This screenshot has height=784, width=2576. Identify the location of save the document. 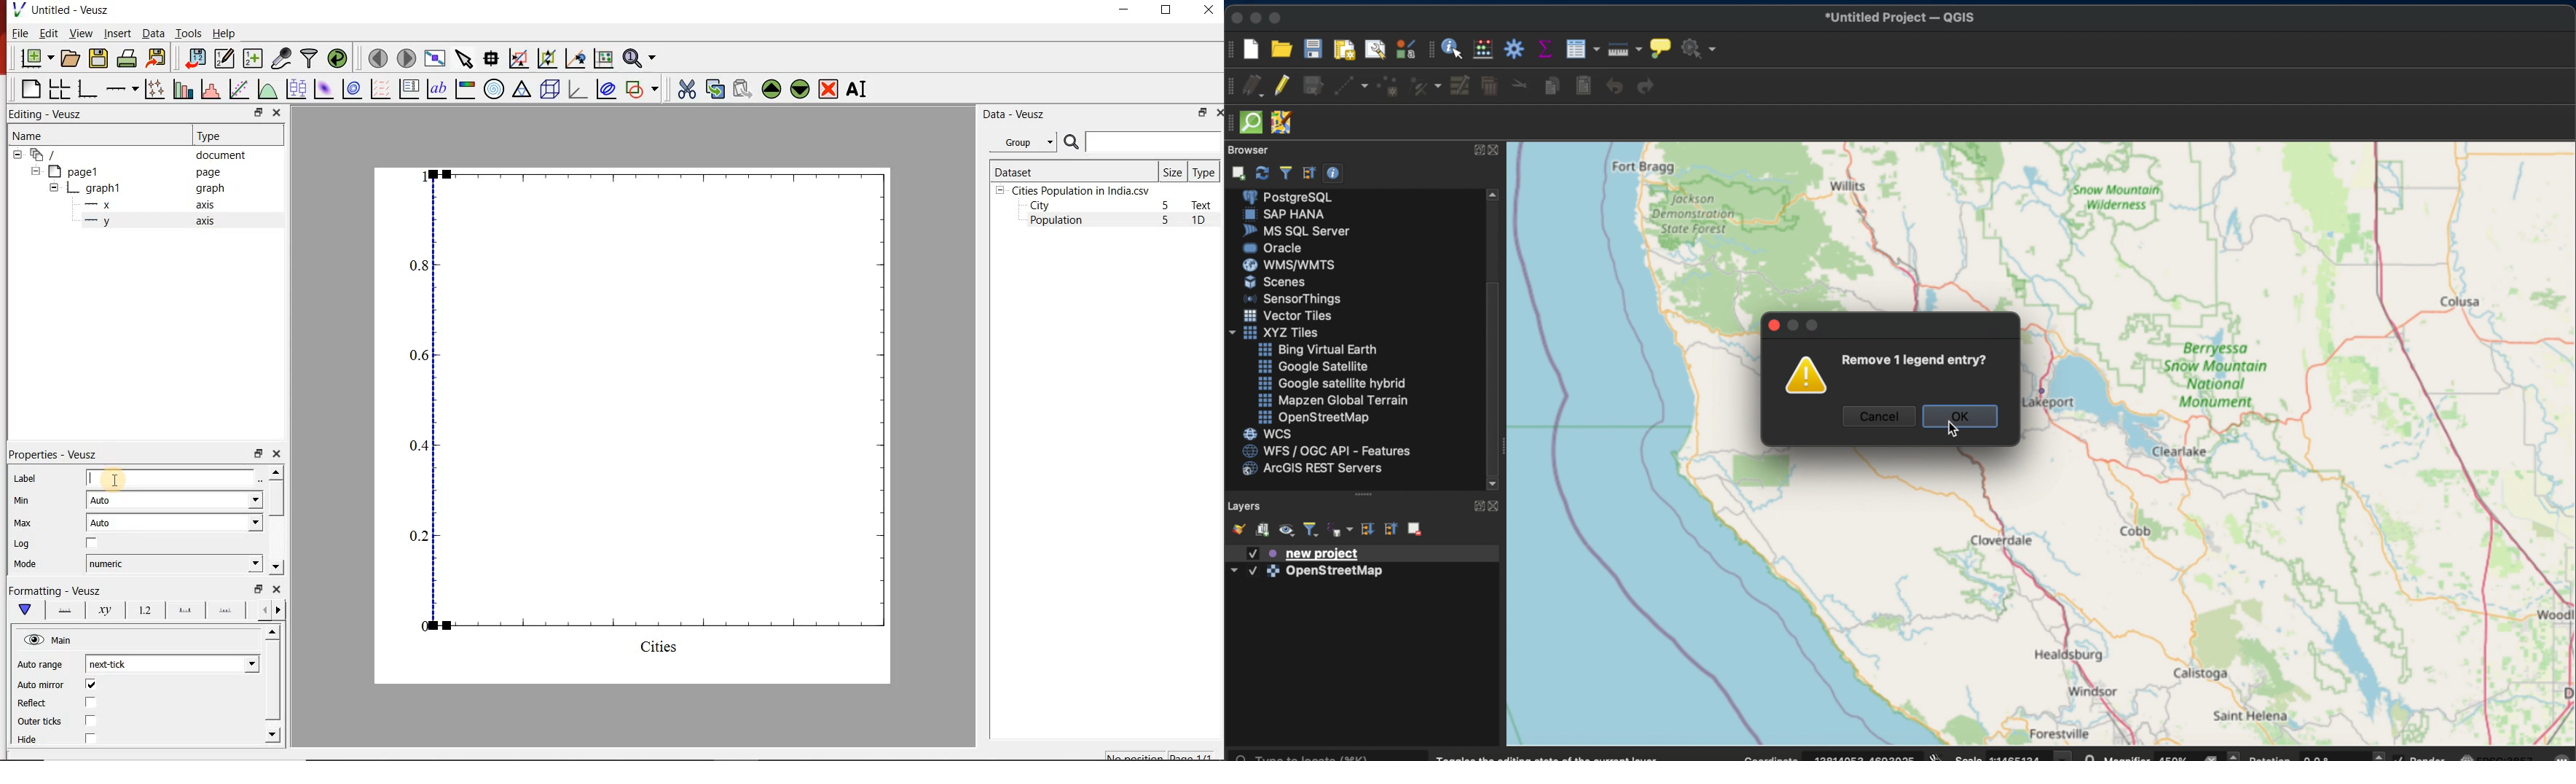
(98, 57).